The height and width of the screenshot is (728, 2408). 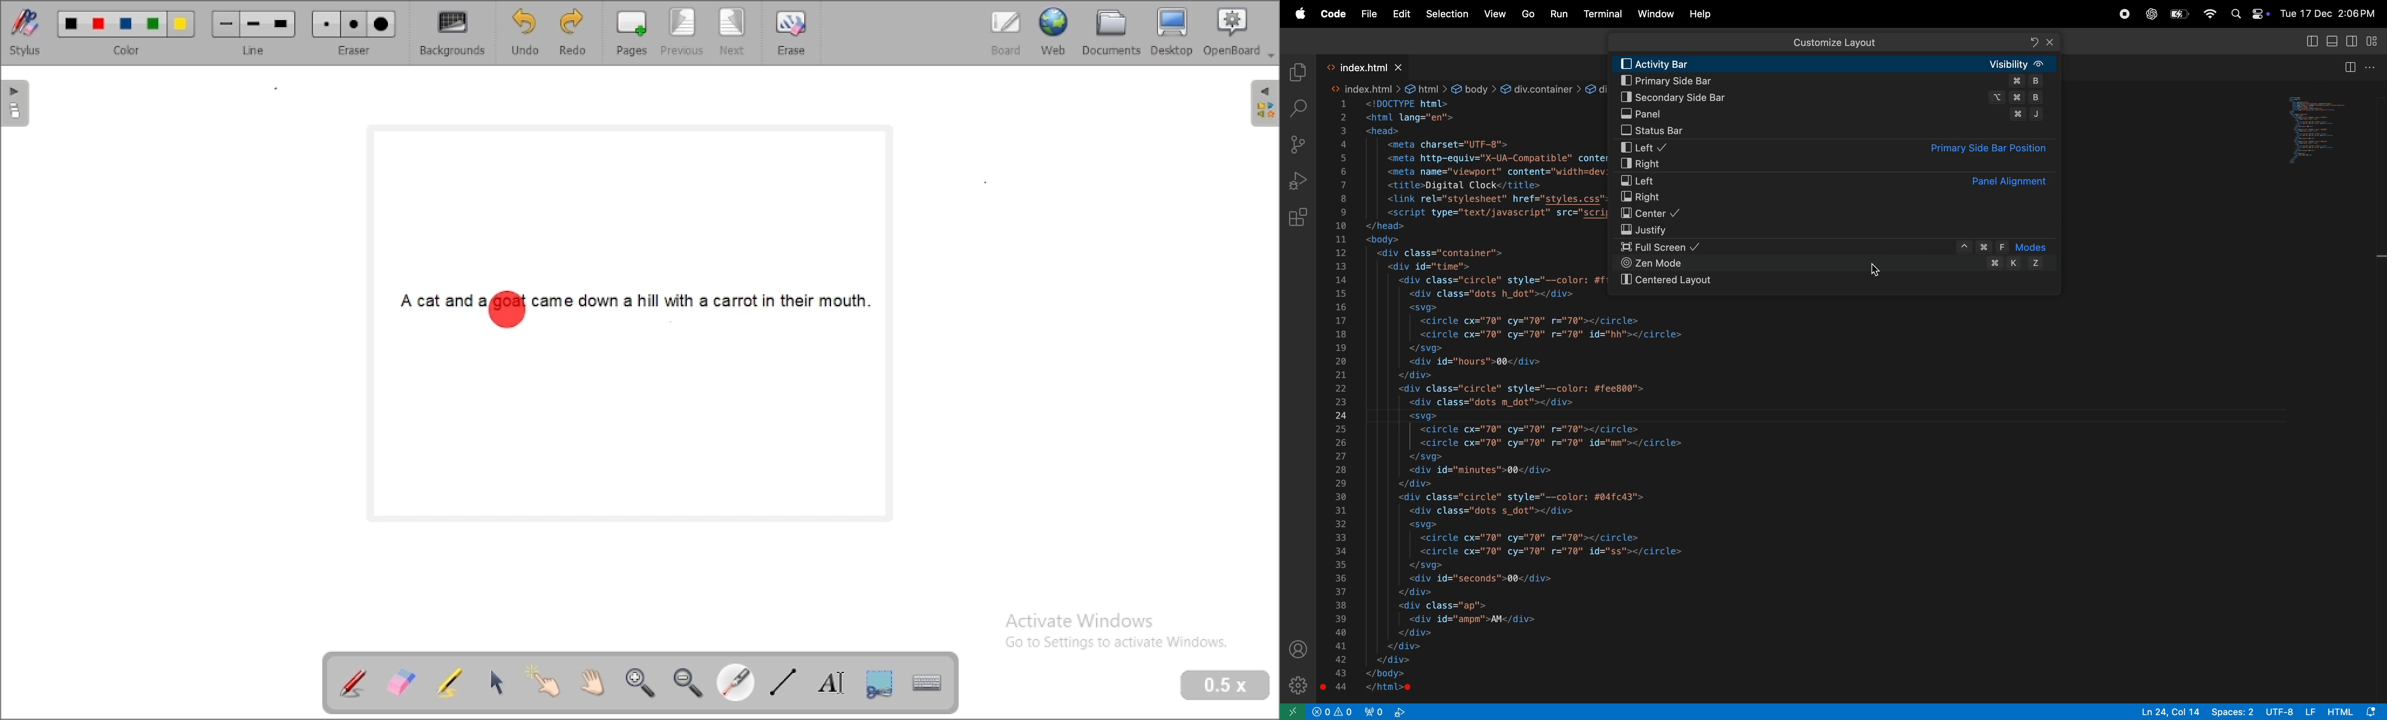 I want to click on explore, so click(x=1298, y=73).